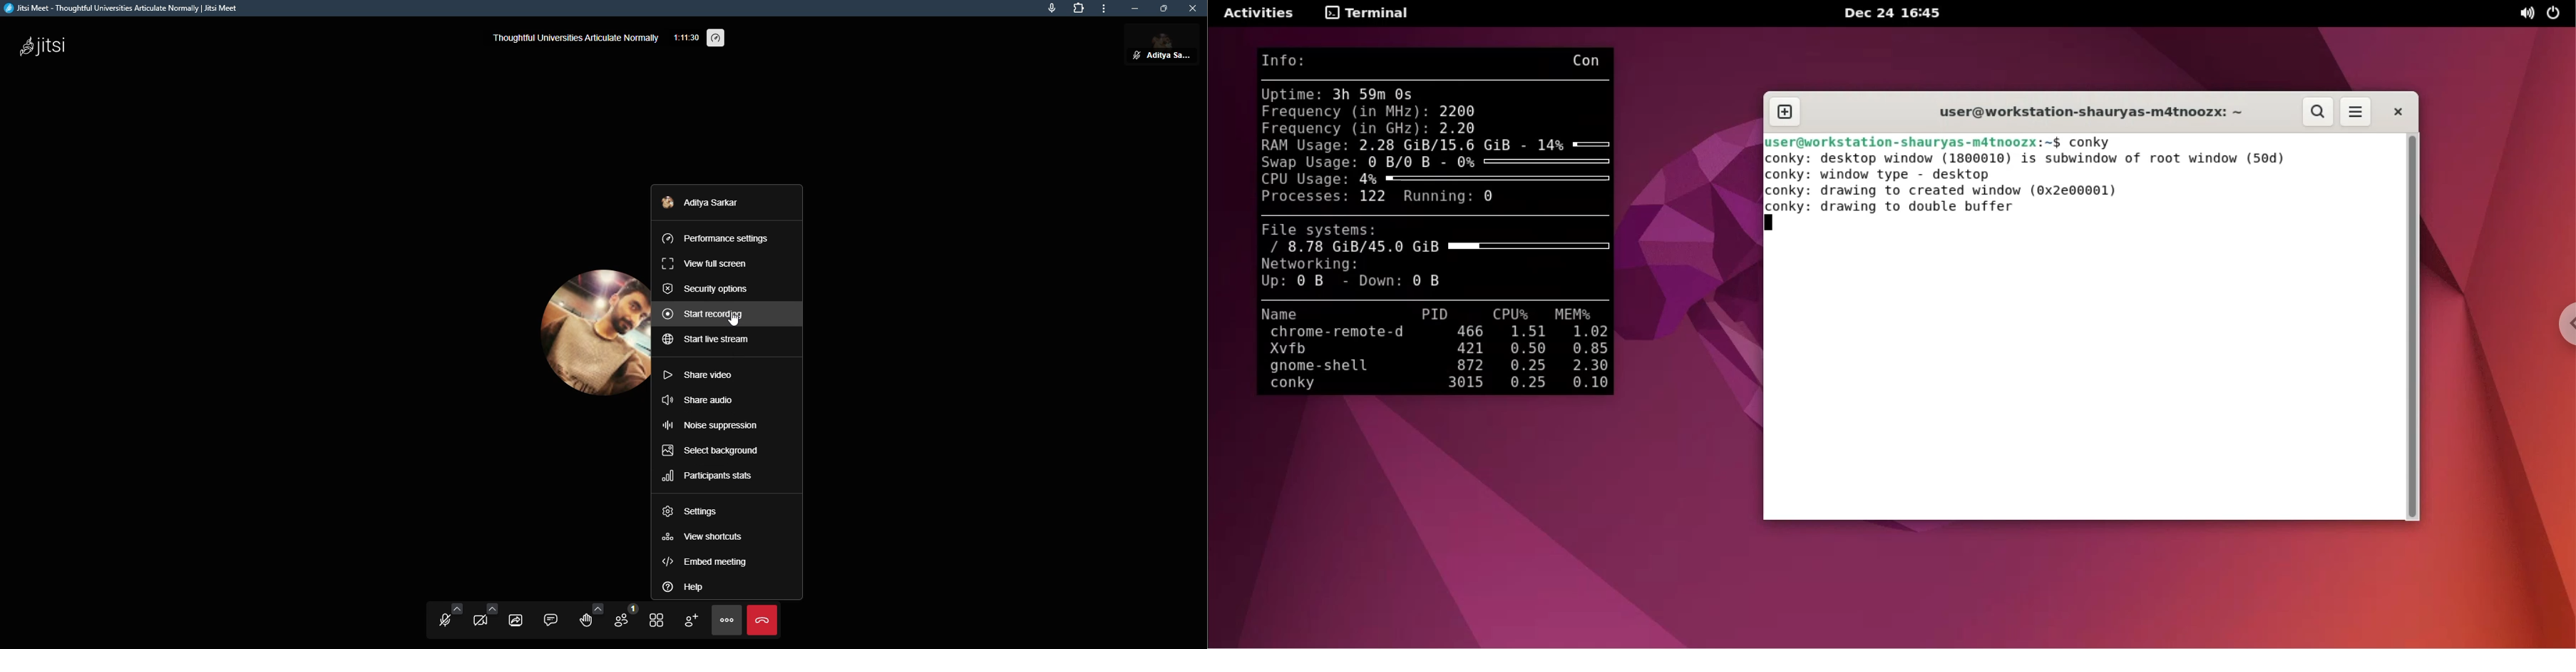 The image size is (2576, 672). I want to click on share video, so click(703, 373).